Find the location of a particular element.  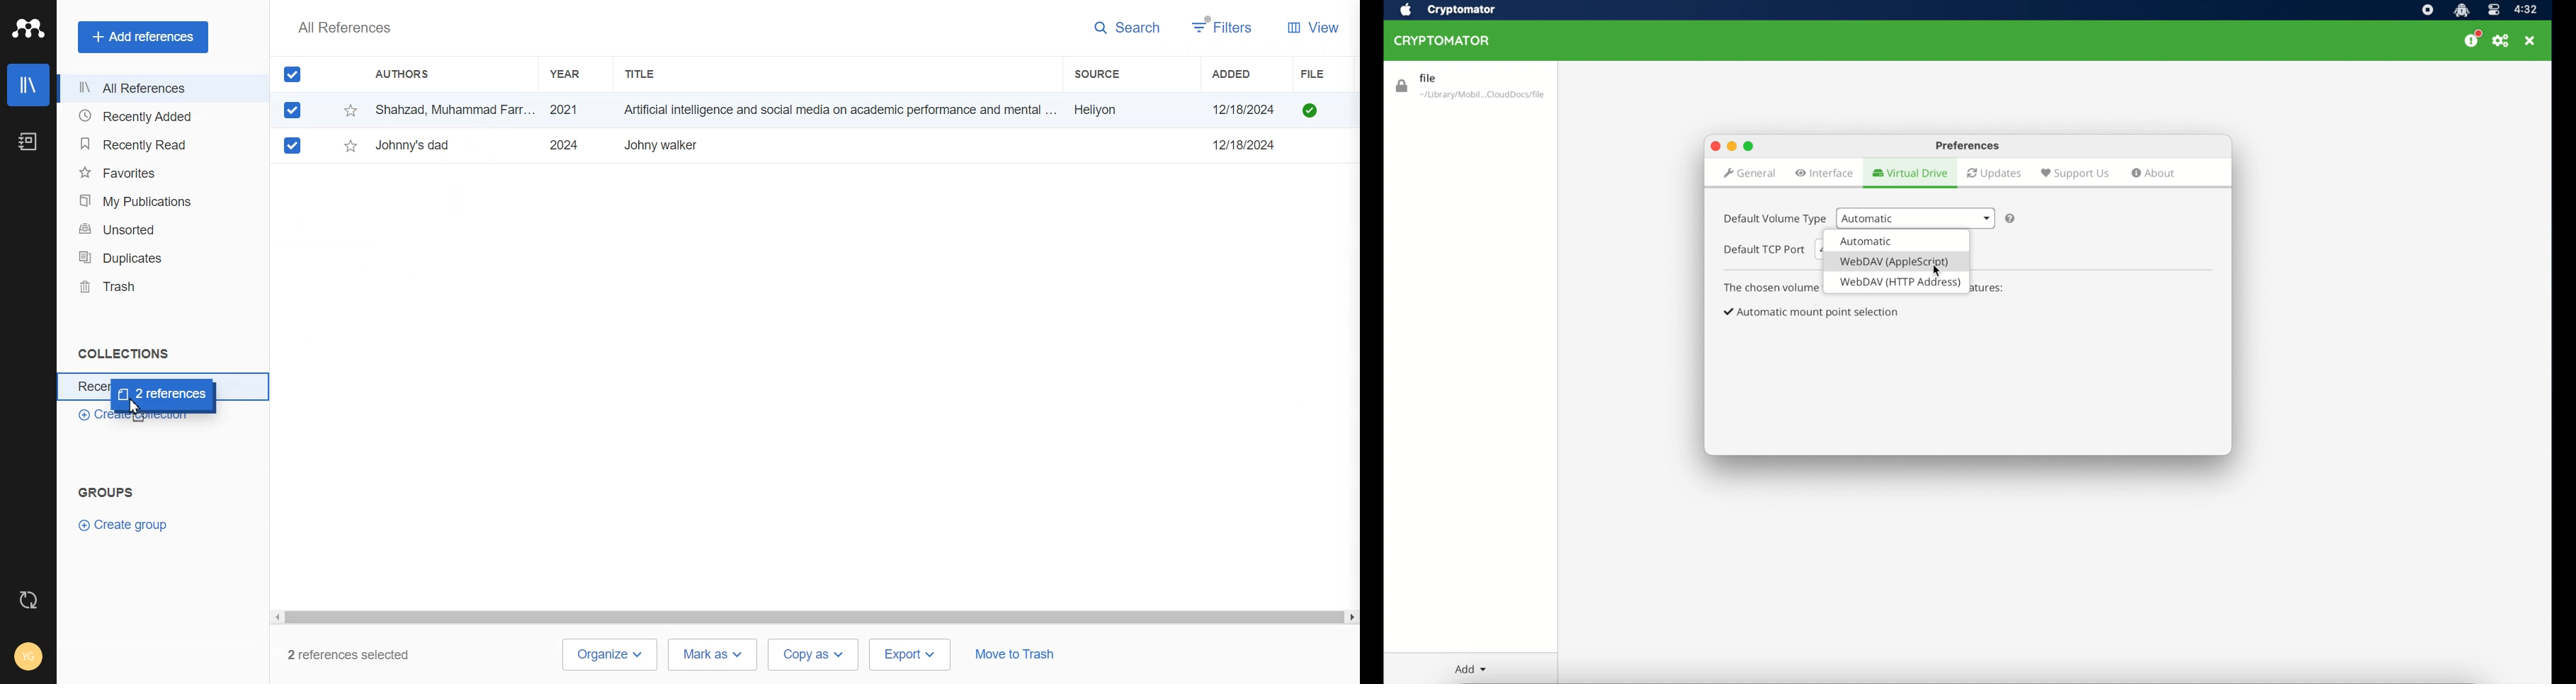

volume type is located at coordinates (1900, 282).